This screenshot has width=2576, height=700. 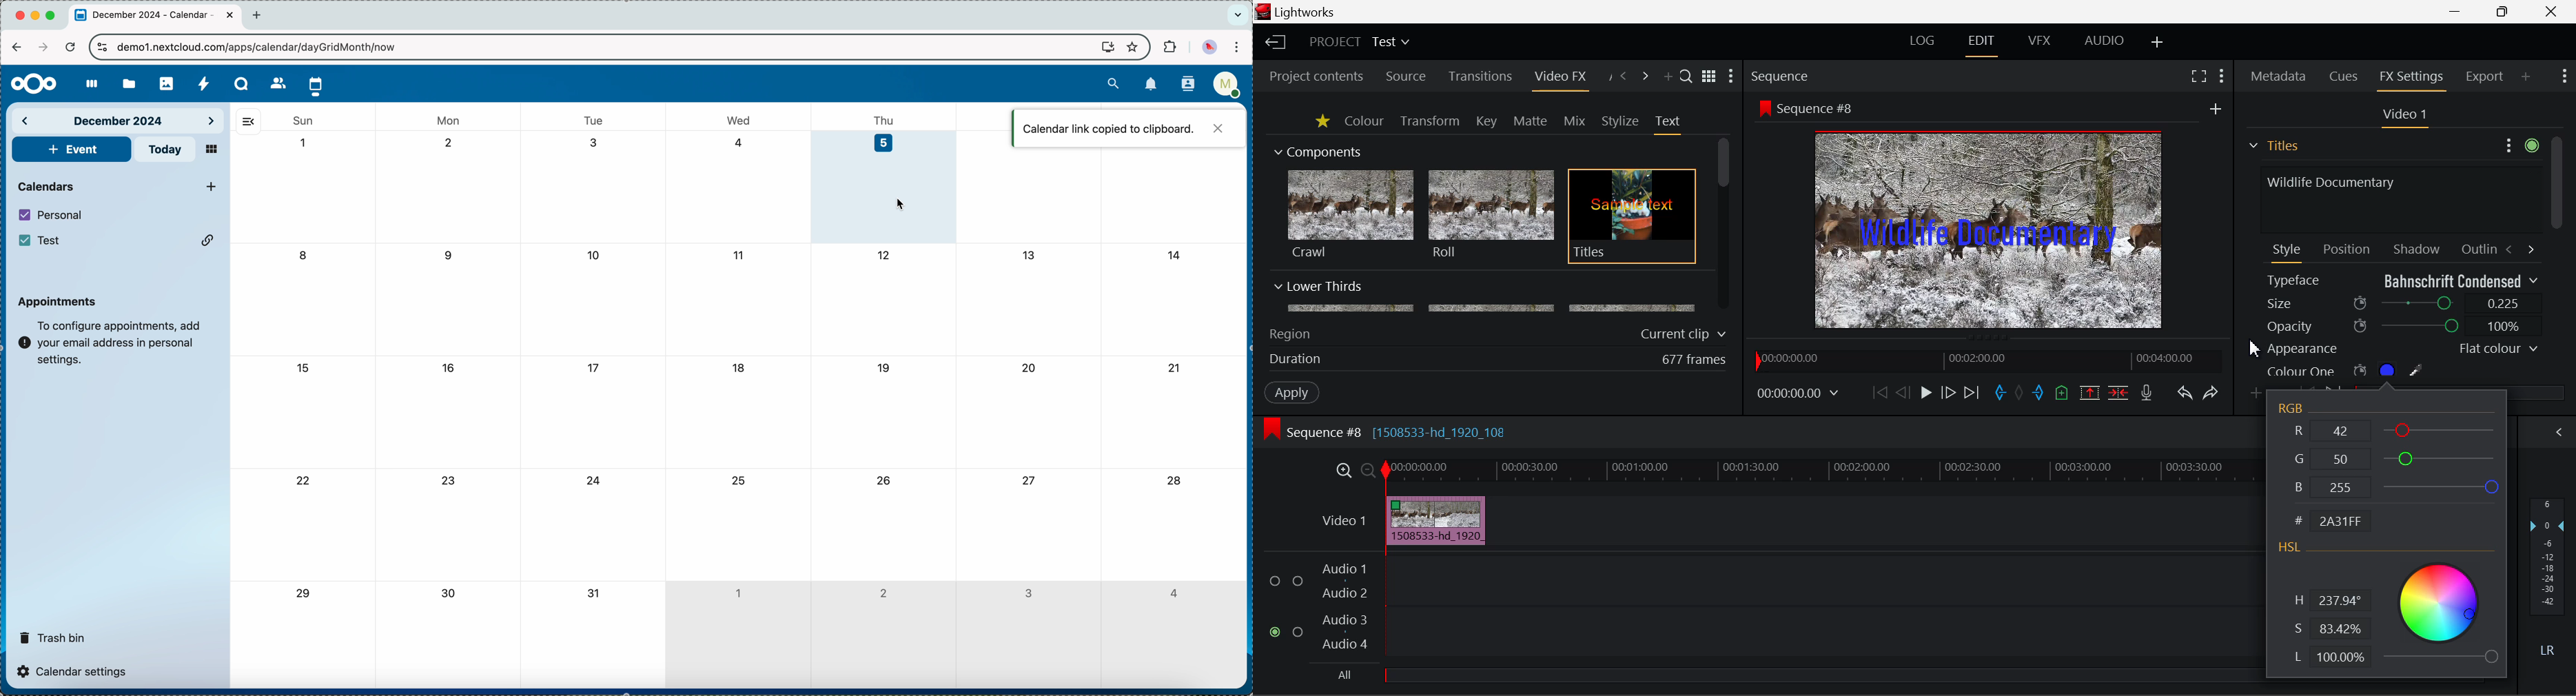 I want to click on 25, so click(x=737, y=480).